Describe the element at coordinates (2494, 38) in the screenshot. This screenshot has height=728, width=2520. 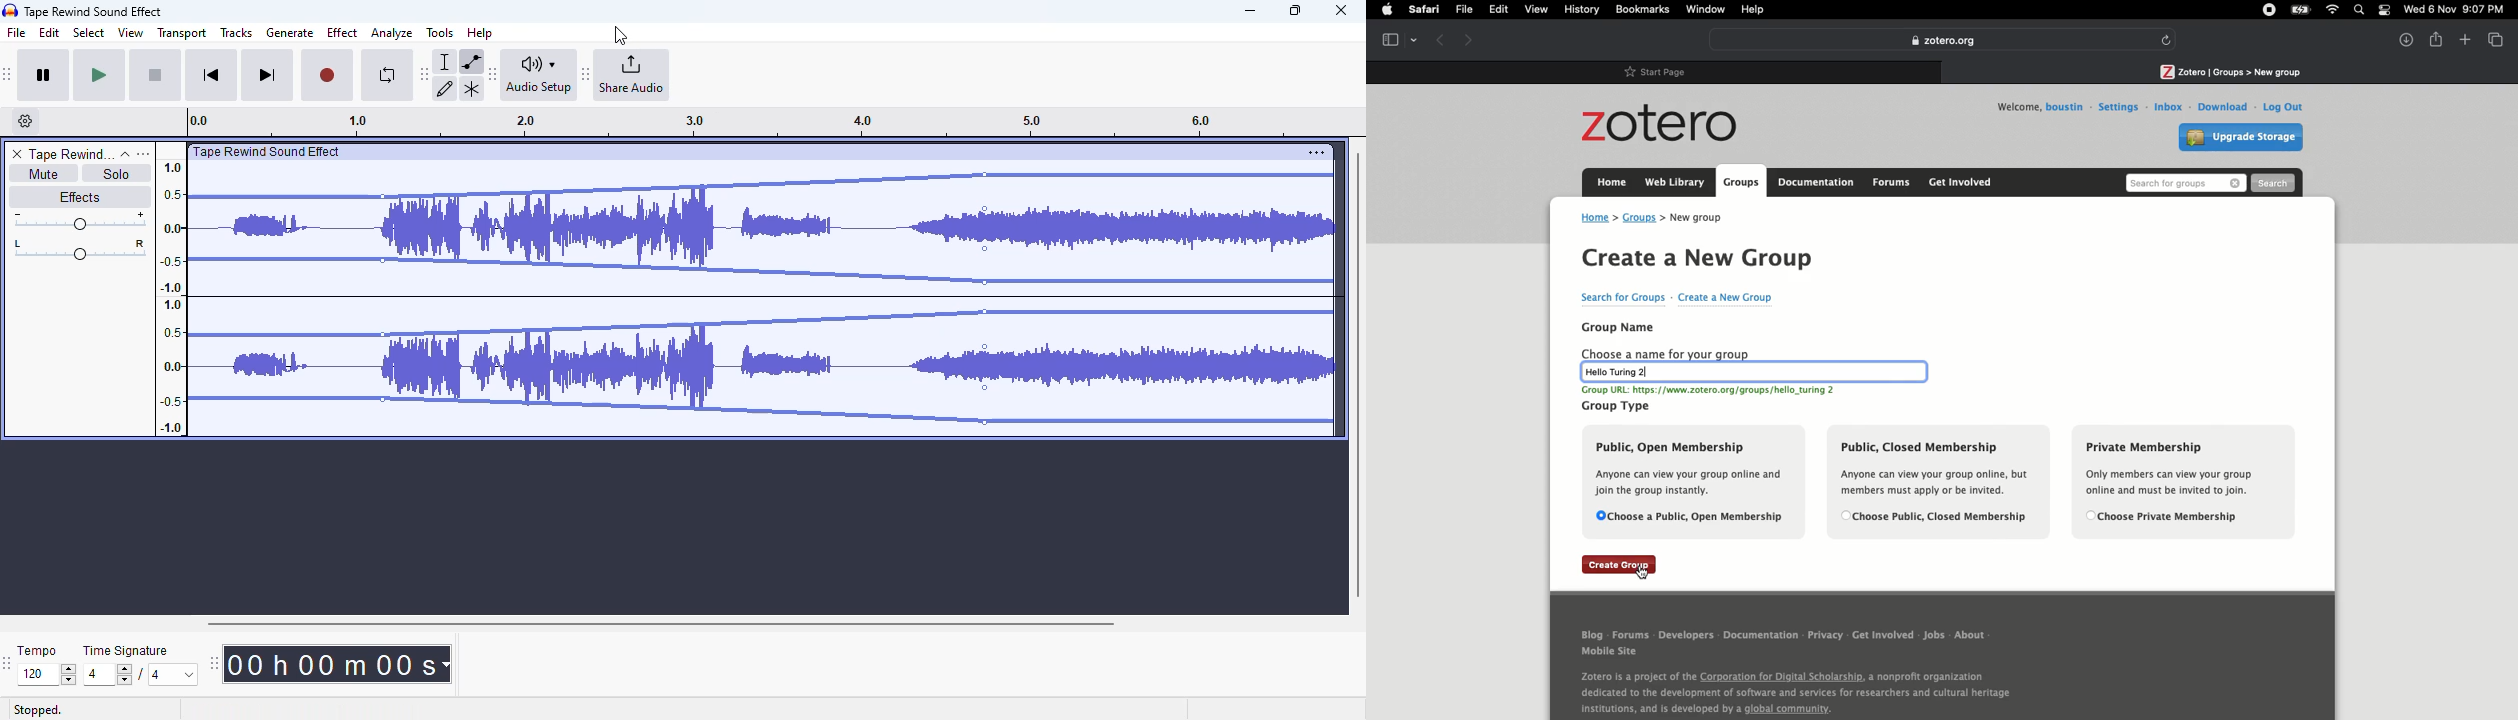
I see `View` at that location.